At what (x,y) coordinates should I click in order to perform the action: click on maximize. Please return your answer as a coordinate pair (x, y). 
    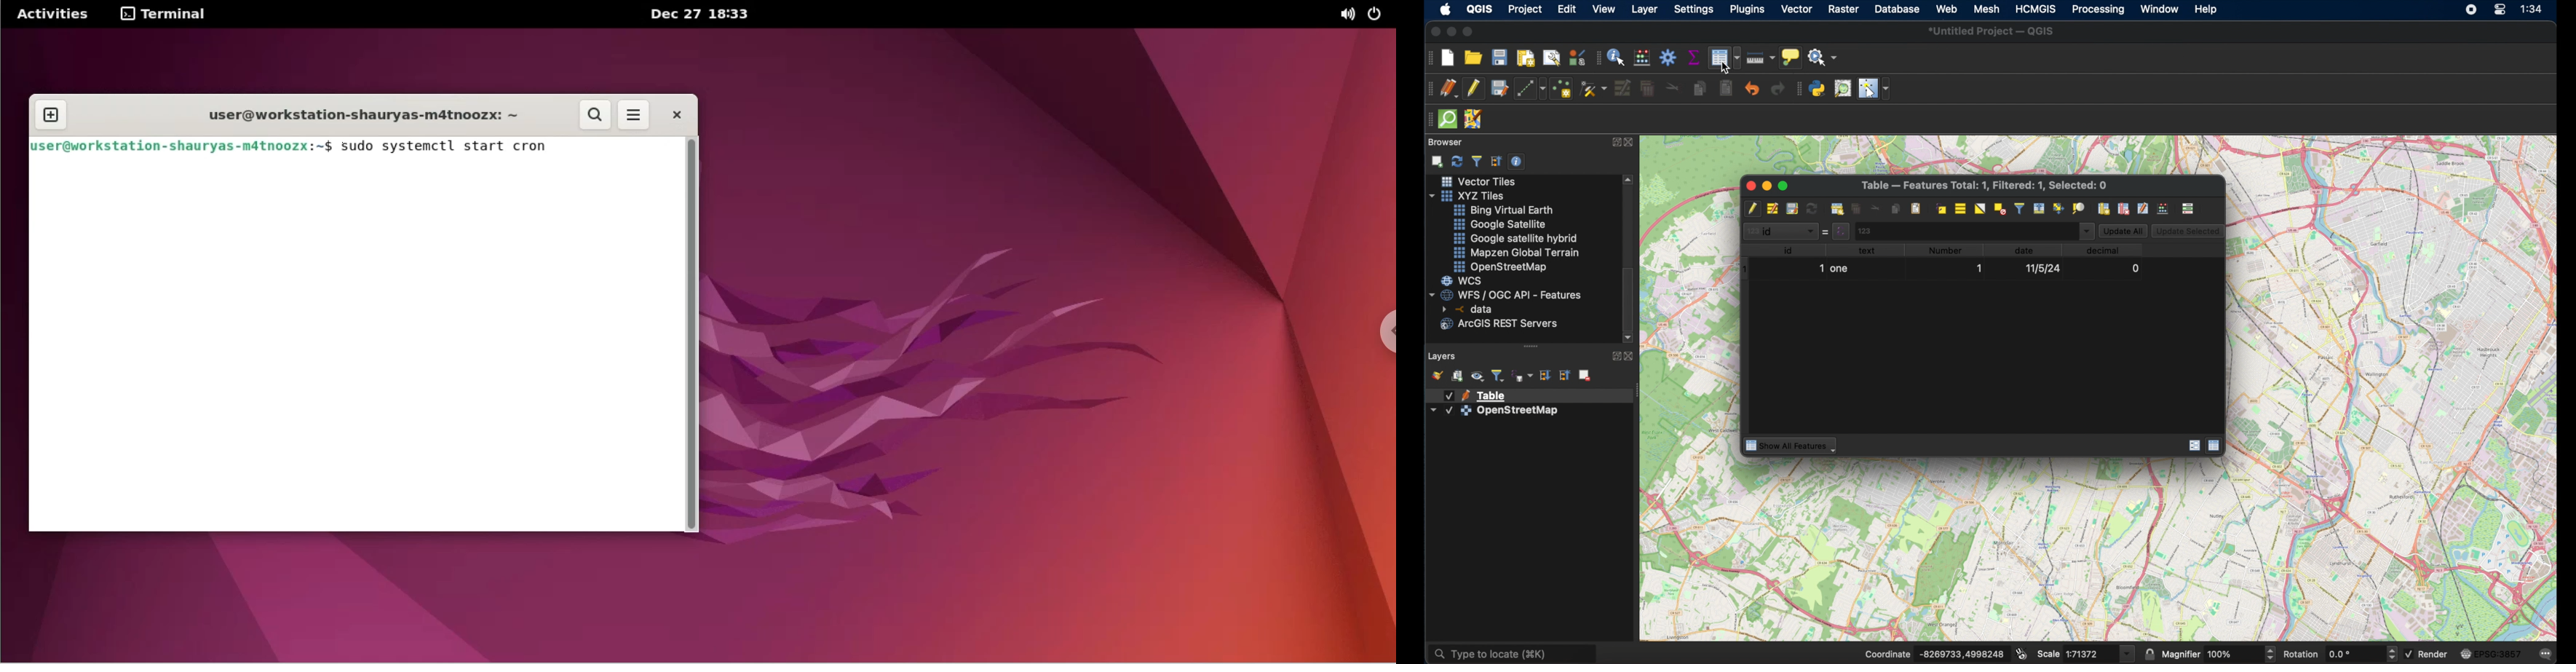
    Looking at the image, I should click on (1786, 184).